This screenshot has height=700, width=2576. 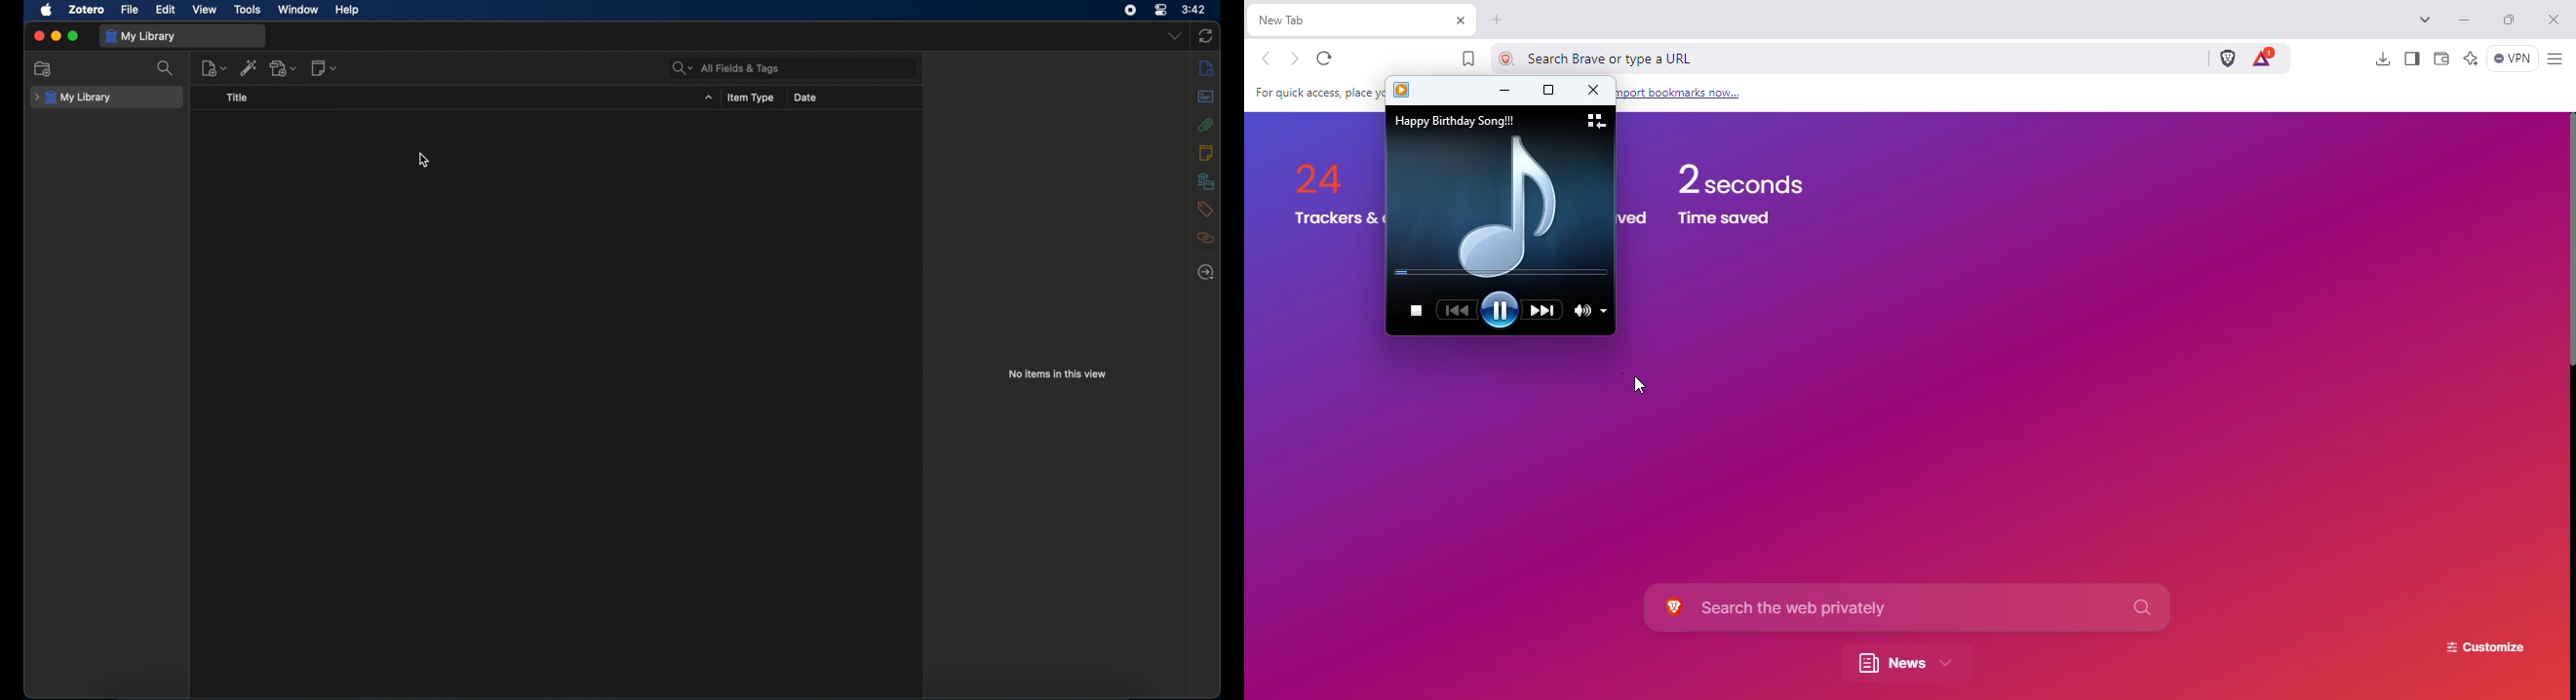 I want to click on pause, so click(x=1501, y=310).